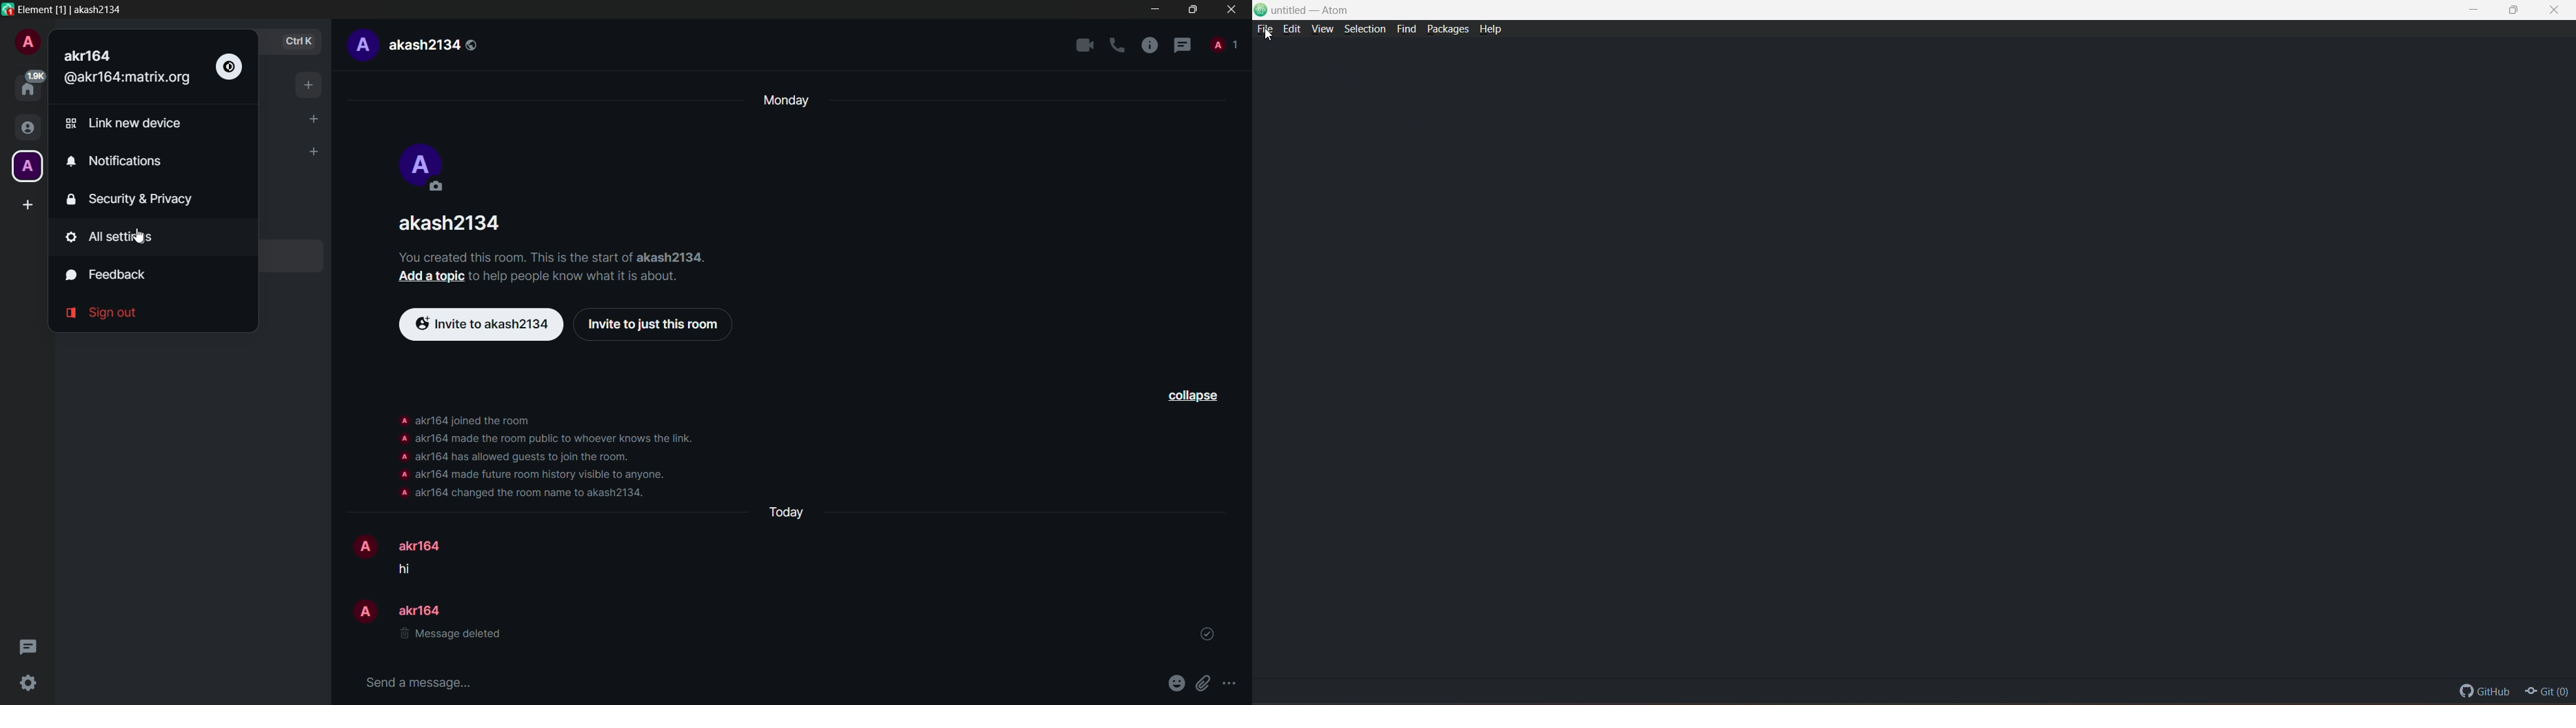  What do you see at coordinates (27, 649) in the screenshot?
I see `threads` at bounding box center [27, 649].